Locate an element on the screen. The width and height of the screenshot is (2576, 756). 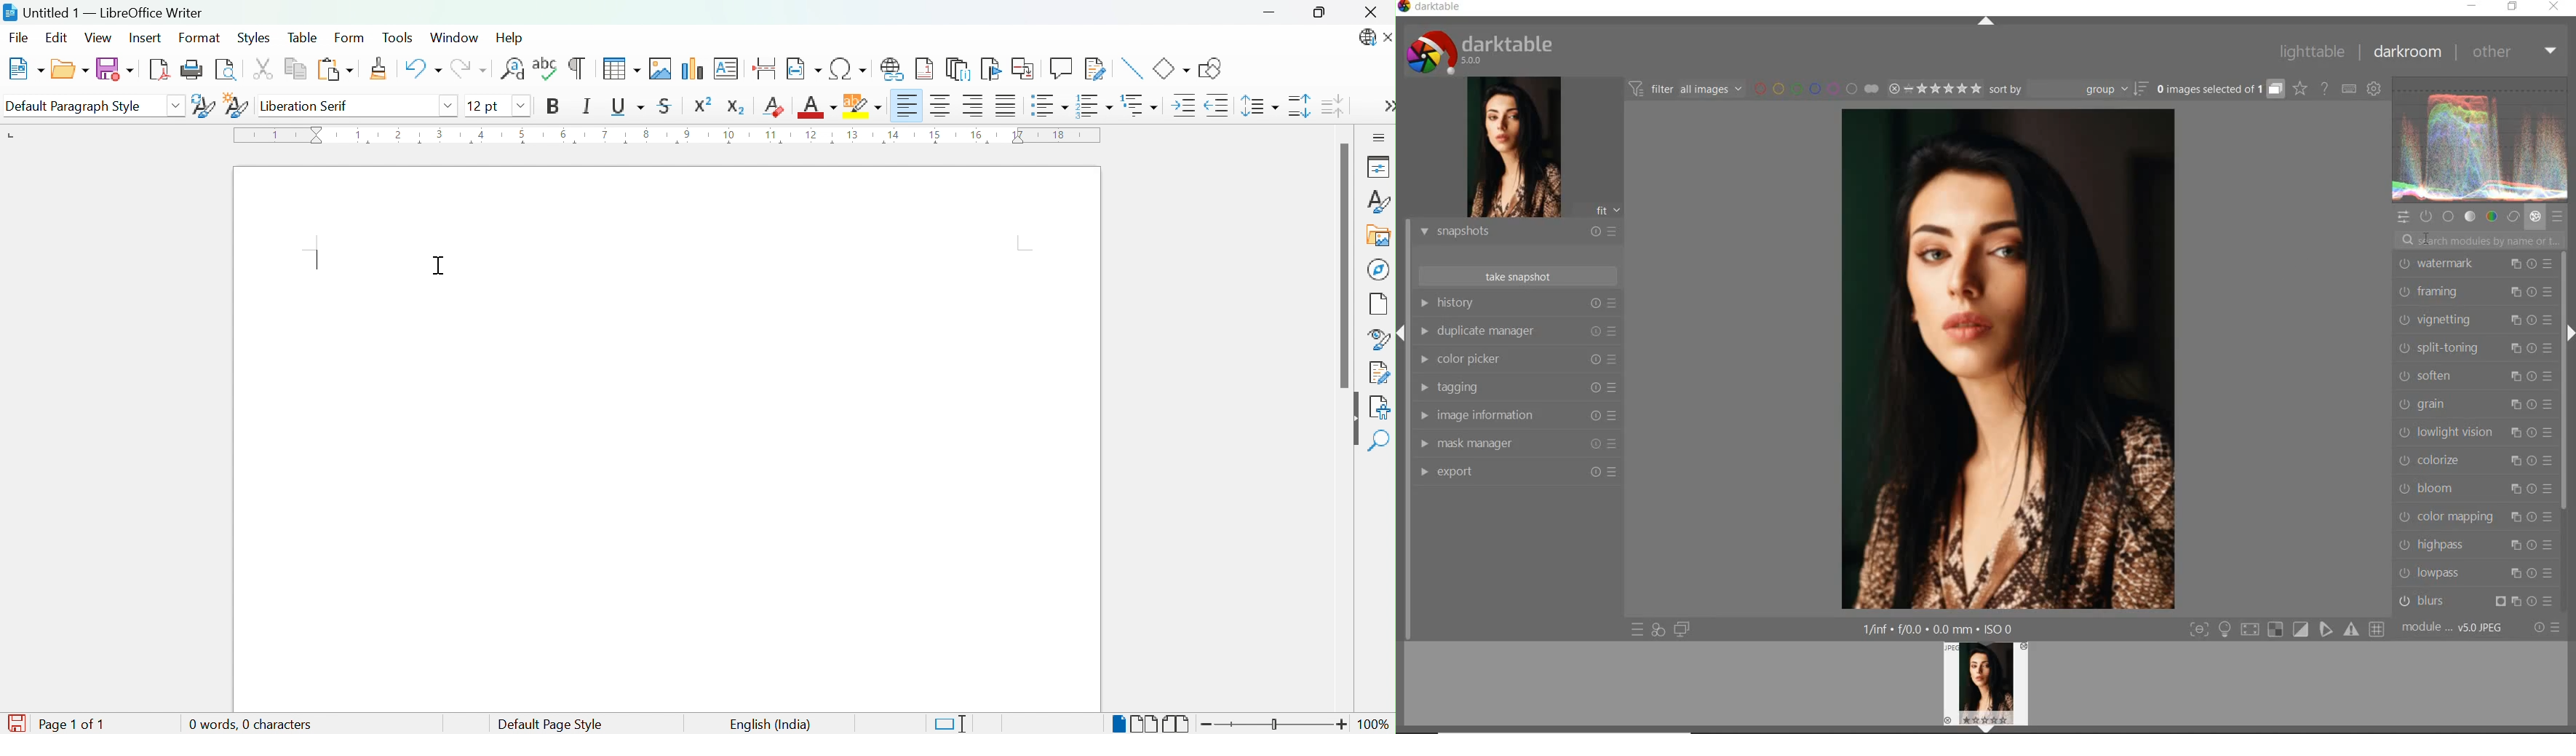
restore is located at coordinates (2514, 8).